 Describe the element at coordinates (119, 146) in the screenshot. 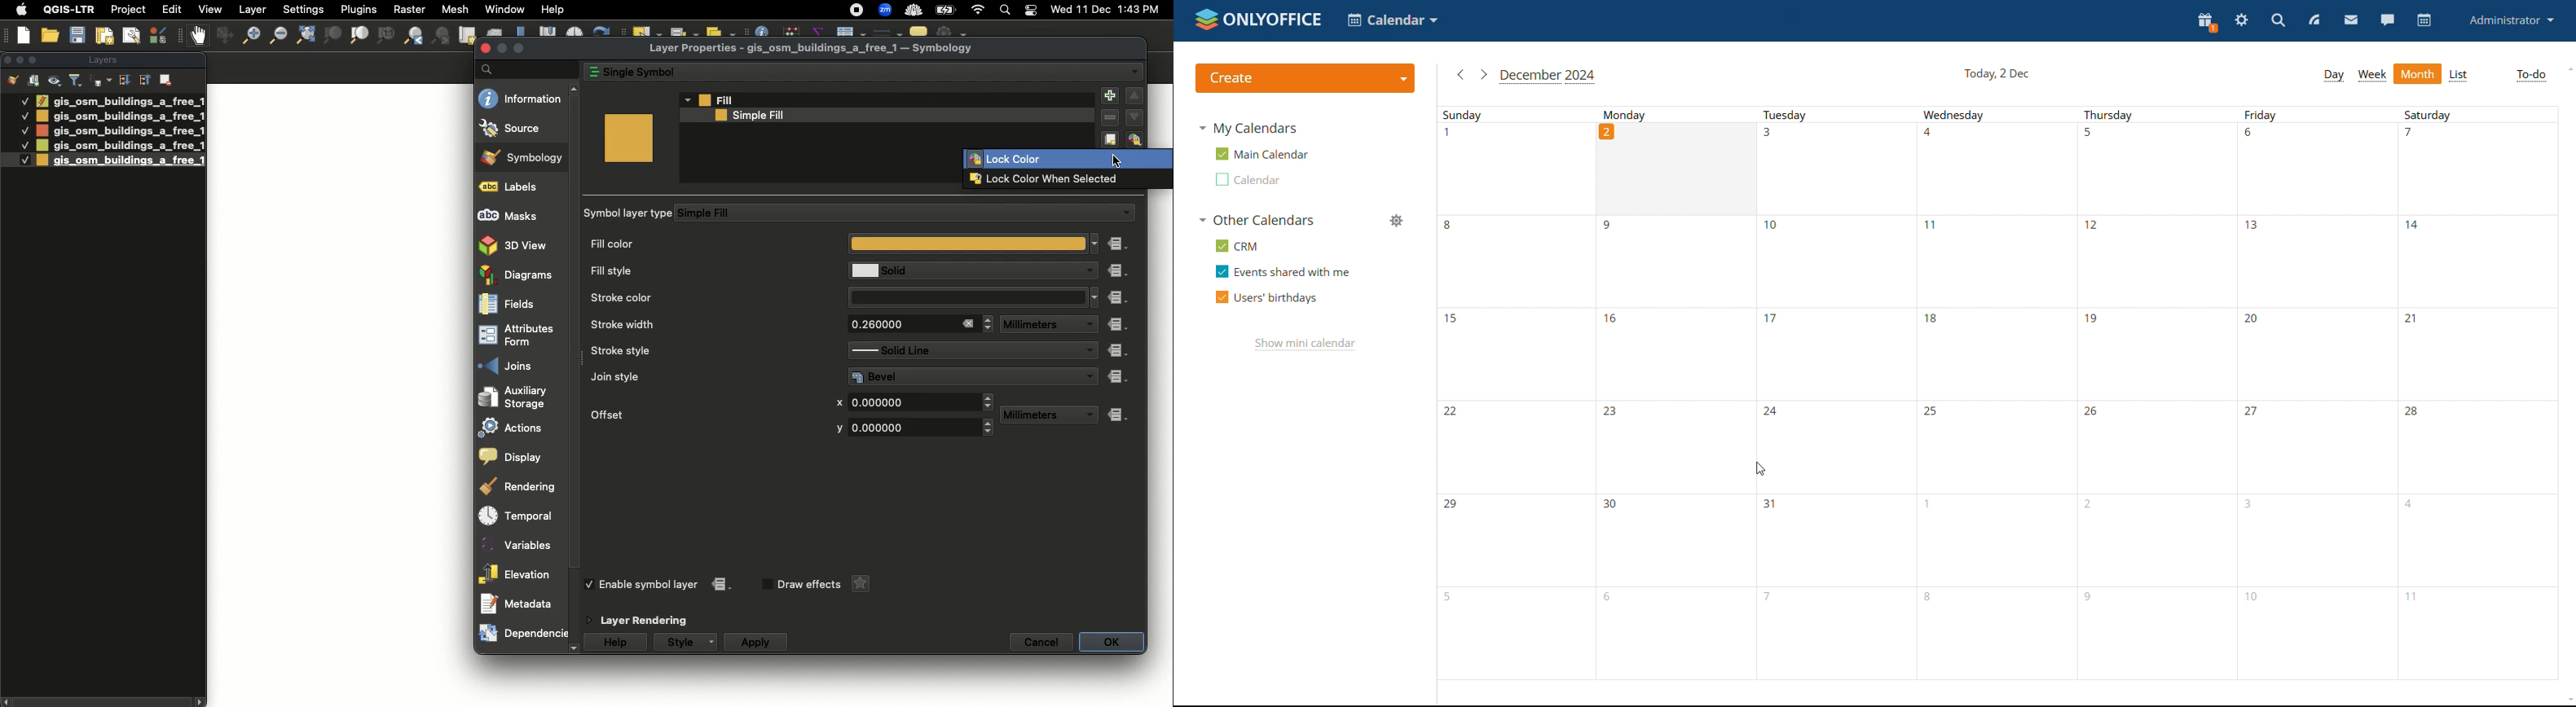

I see `gis_osm_buildings_a_free_1` at that location.